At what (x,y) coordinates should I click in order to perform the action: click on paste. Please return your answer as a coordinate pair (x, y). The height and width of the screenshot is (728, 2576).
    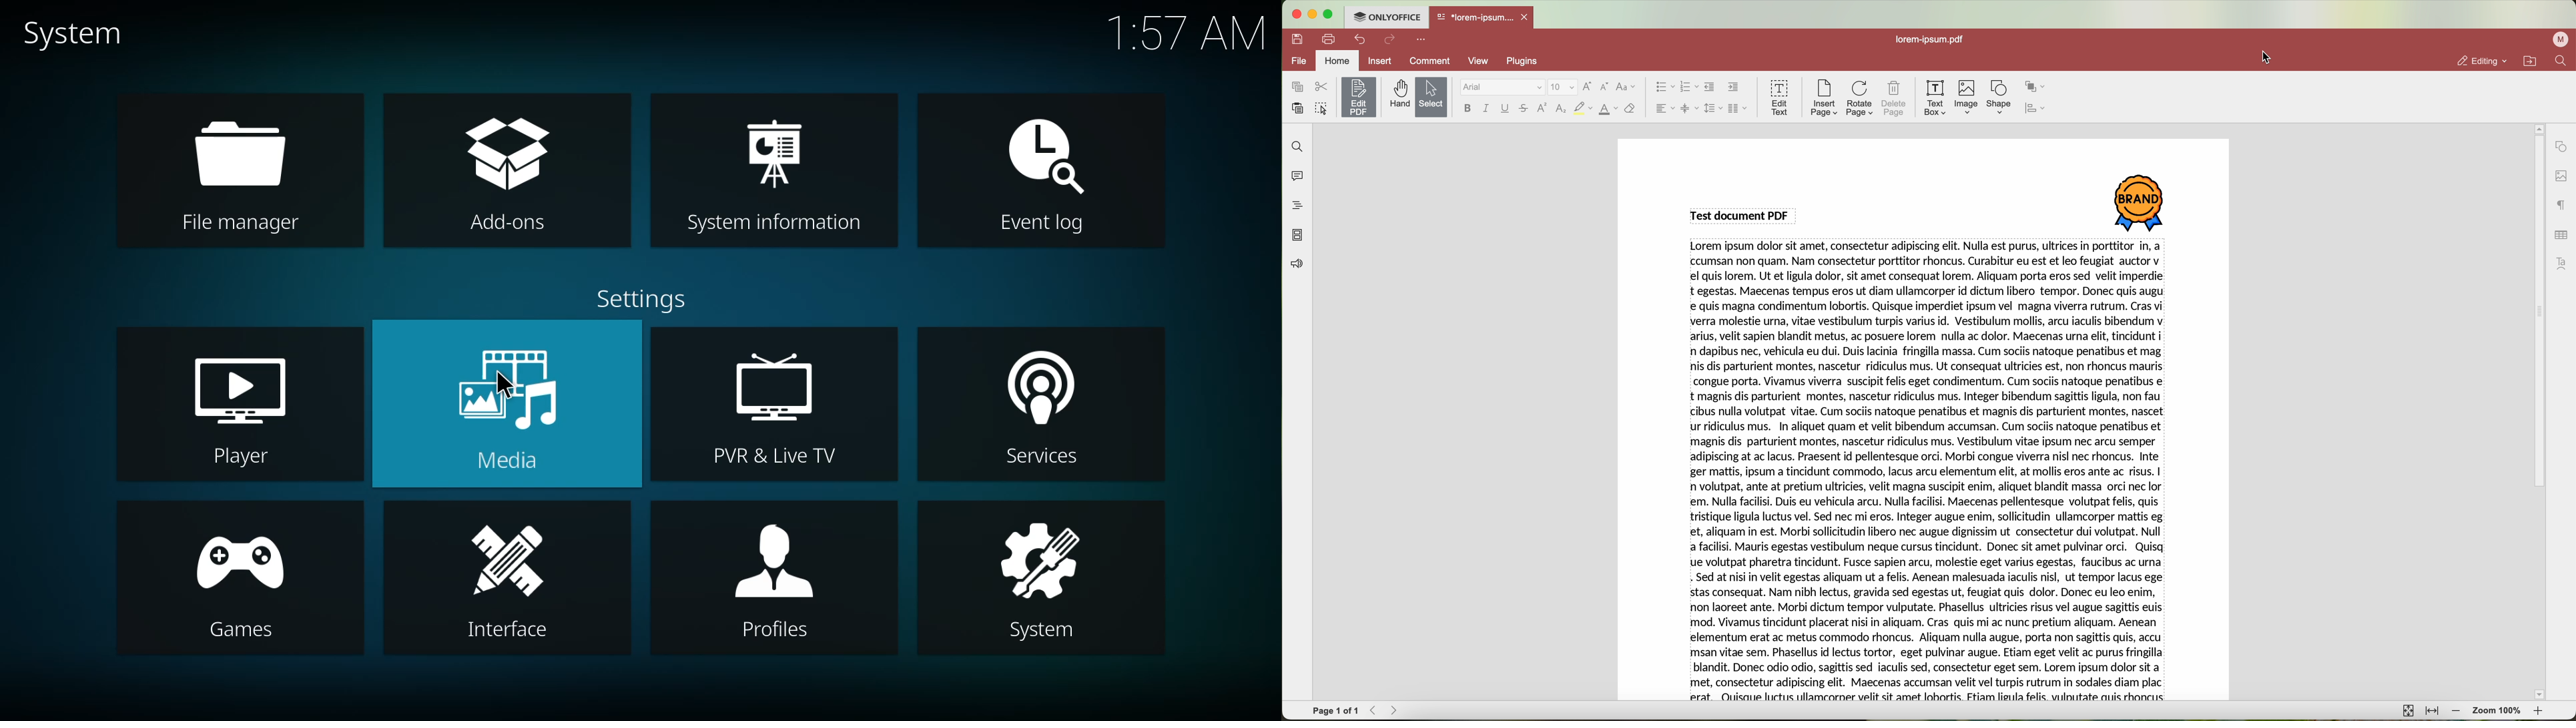
    Looking at the image, I should click on (1298, 109).